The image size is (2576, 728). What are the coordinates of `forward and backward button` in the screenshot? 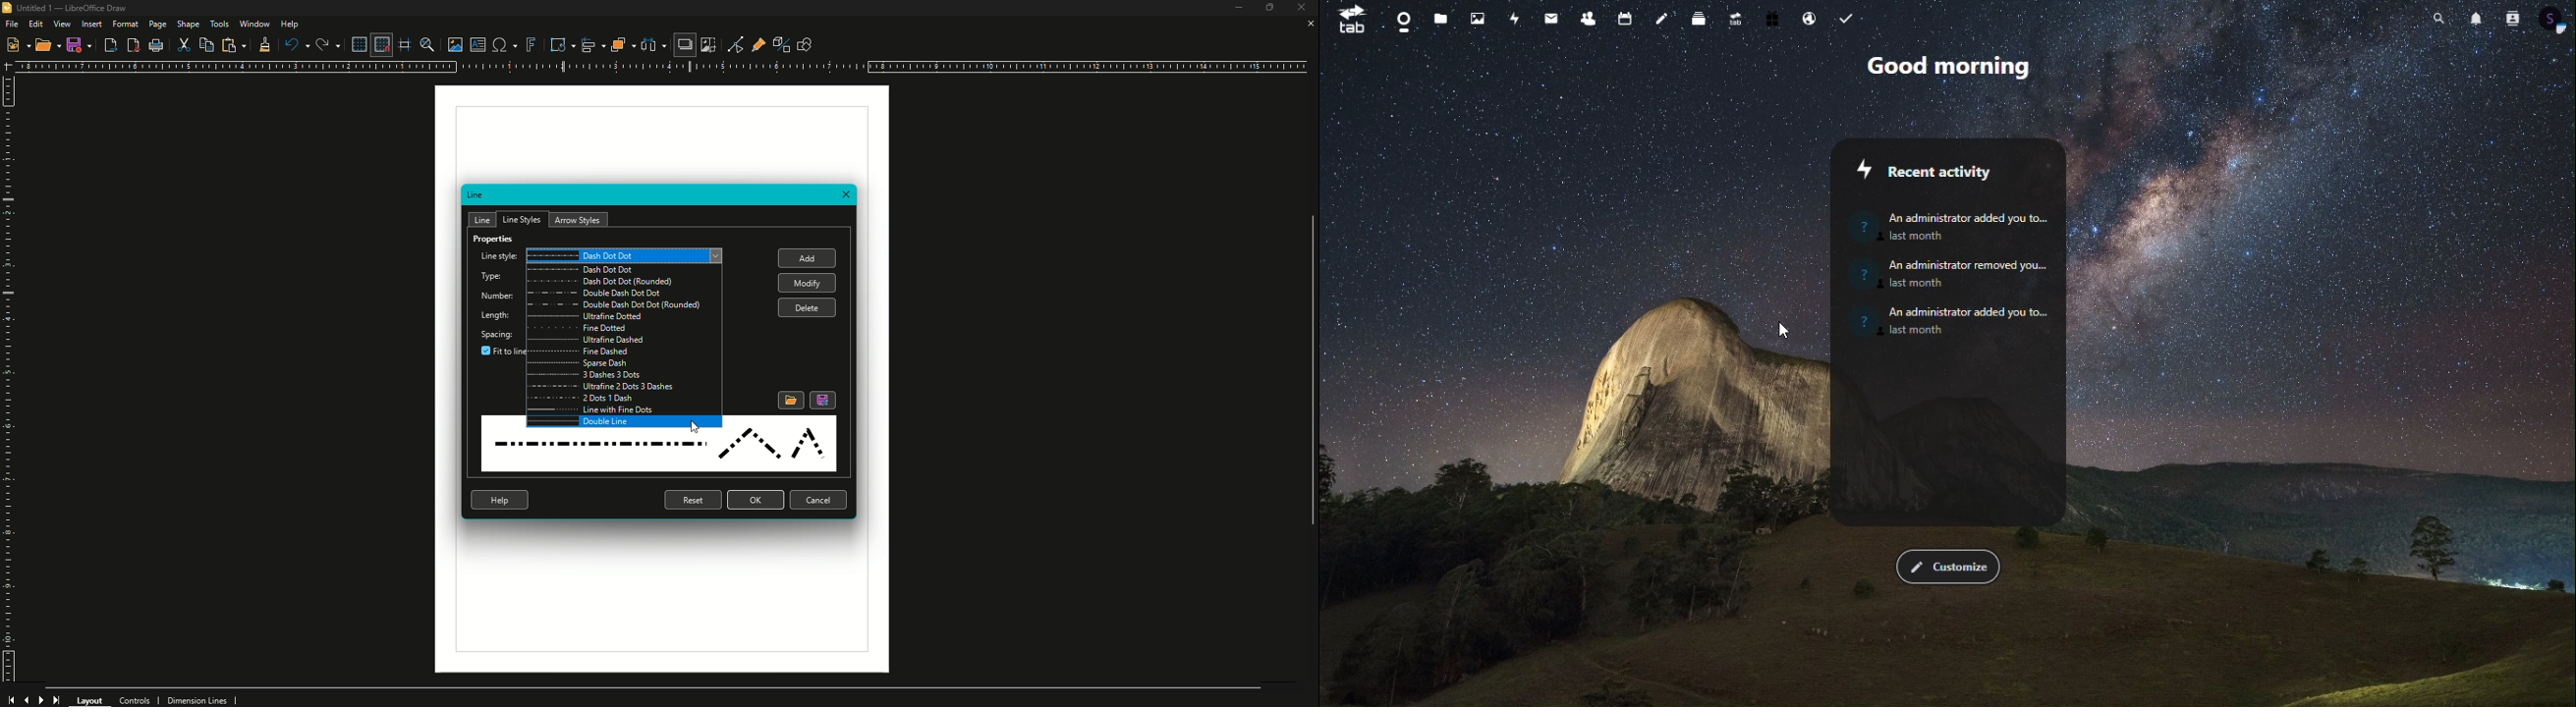 It's located at (35, 698).